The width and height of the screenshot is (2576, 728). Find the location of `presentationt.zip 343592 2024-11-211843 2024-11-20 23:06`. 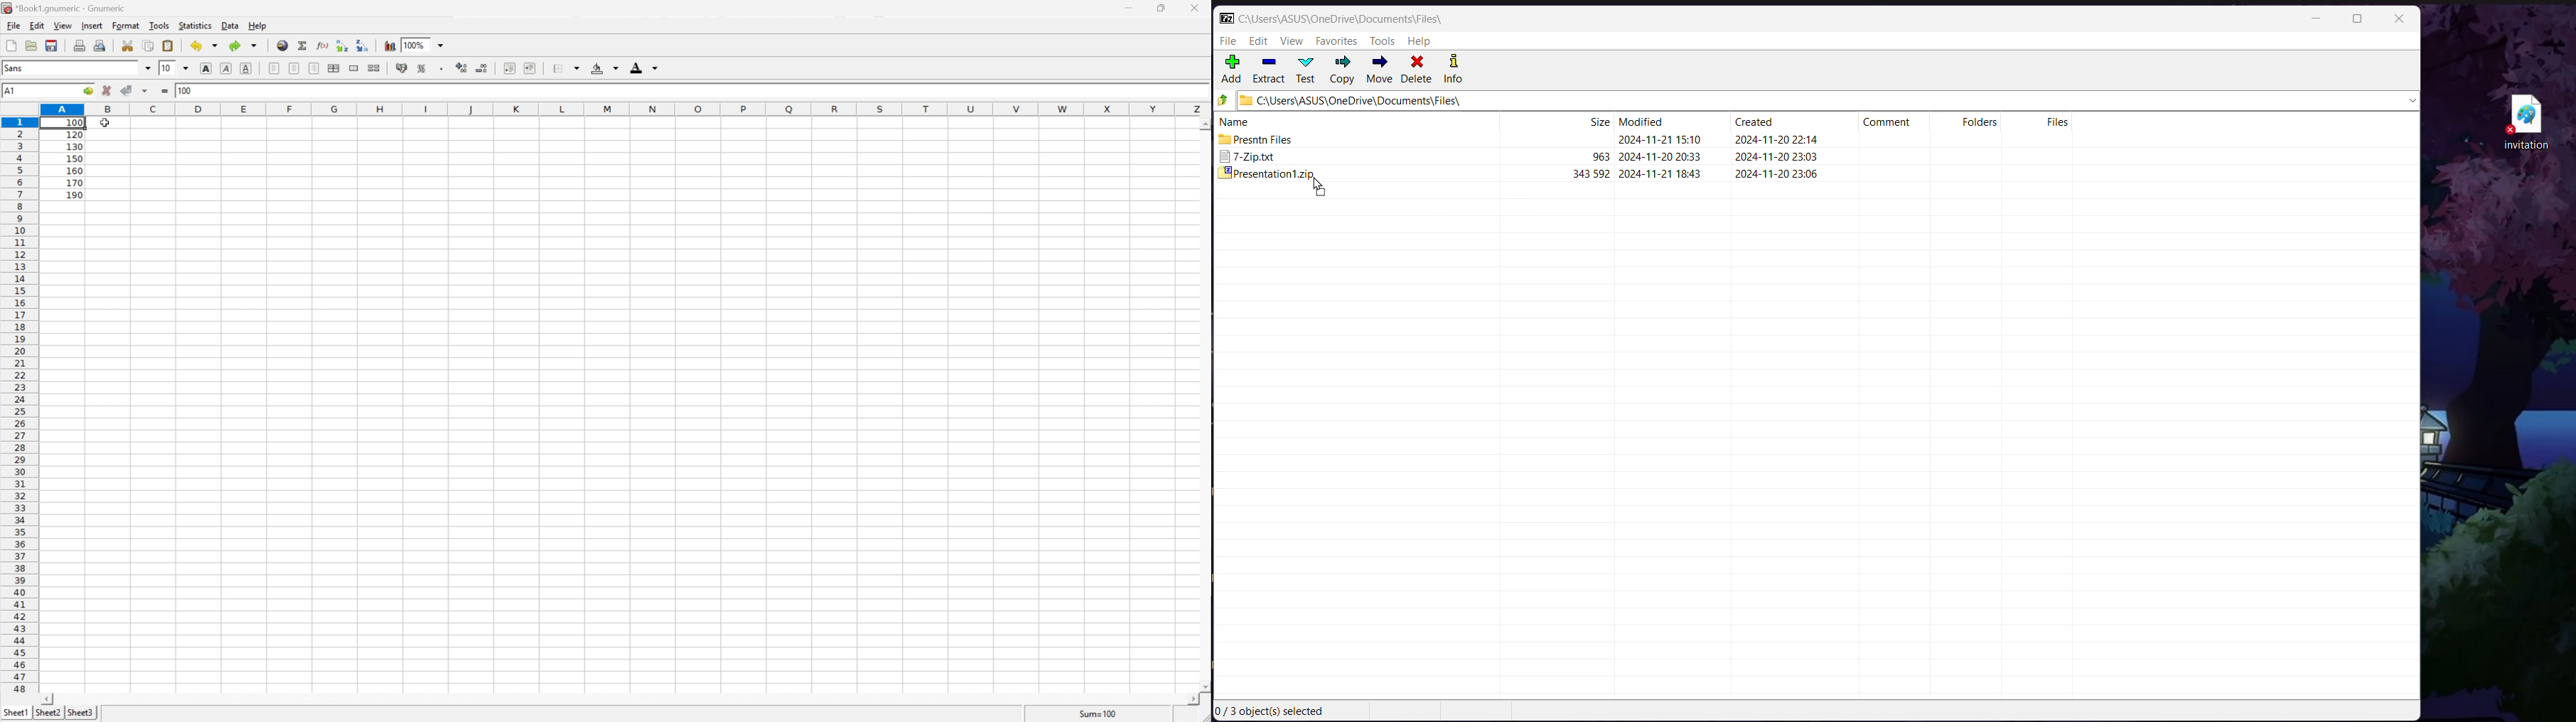

presentationt.zip 343592 2024-11-211843 2024-11-20 23:06 is located at coordinates (1519, 175).